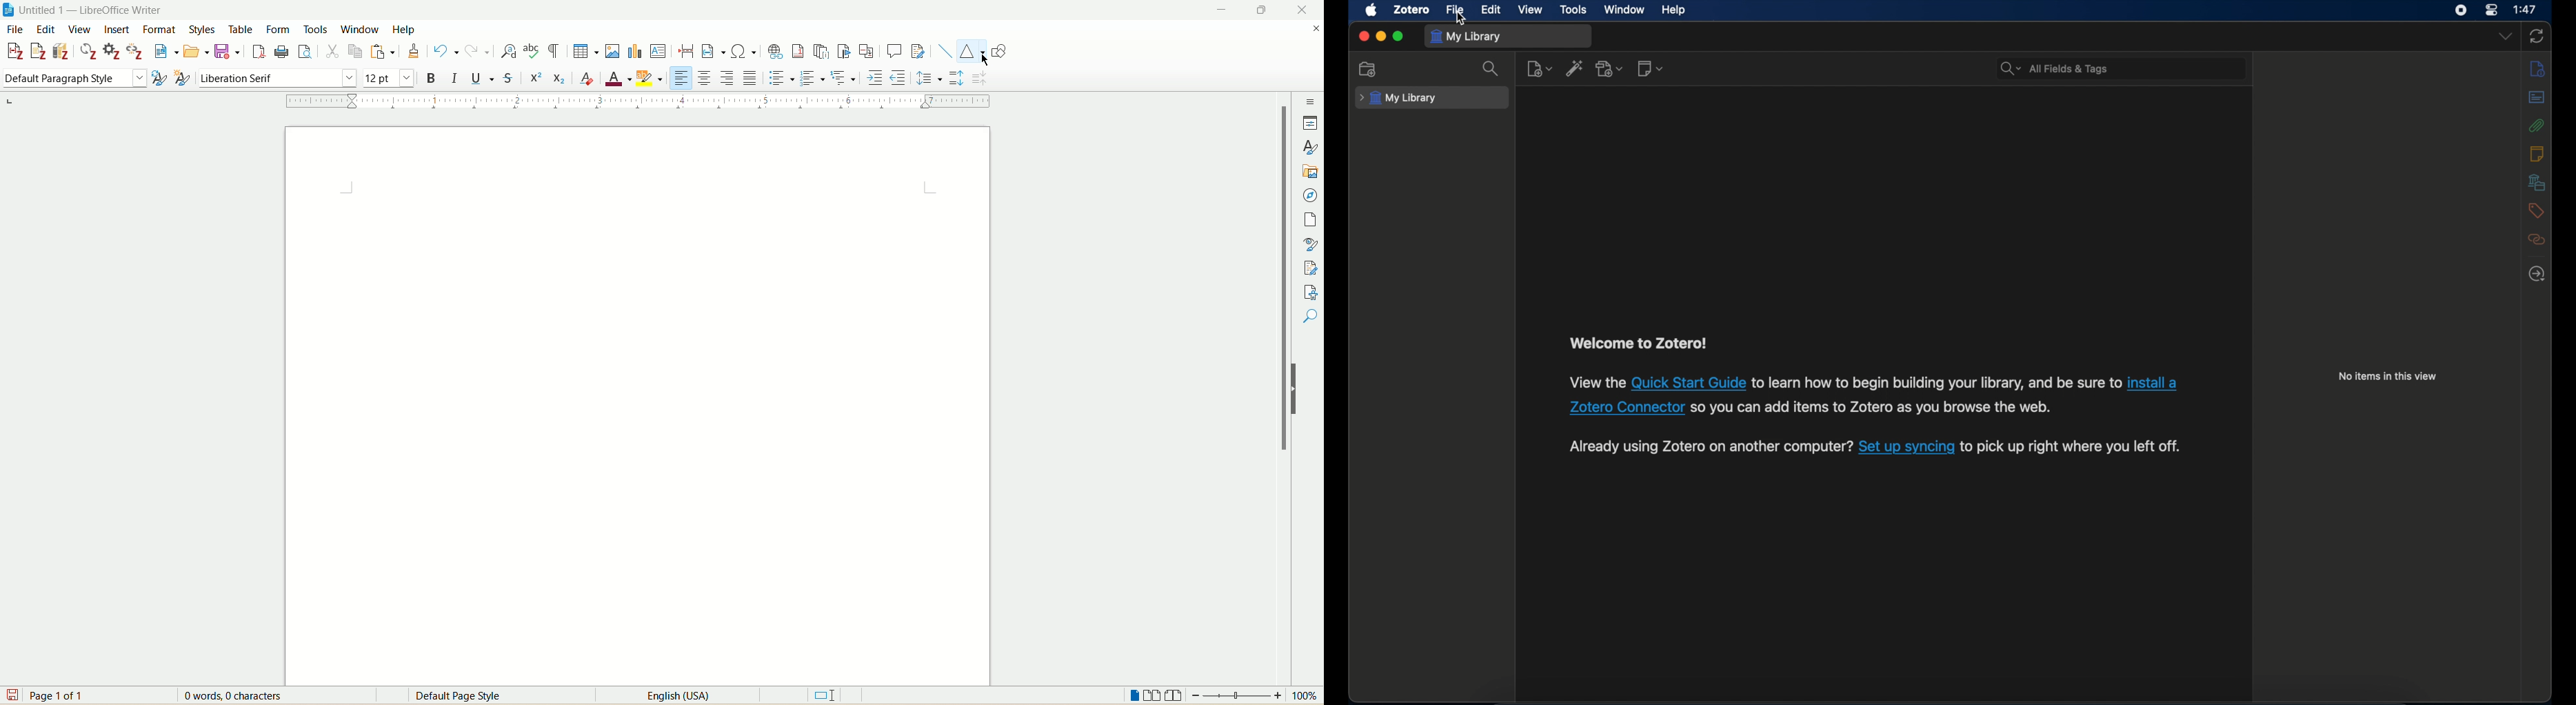 This screenshot has height=728, width=2576. What do you see at coordinates (414, 51) in the screenshot?
I see `clone formatting` at bounding box center [414, 51].